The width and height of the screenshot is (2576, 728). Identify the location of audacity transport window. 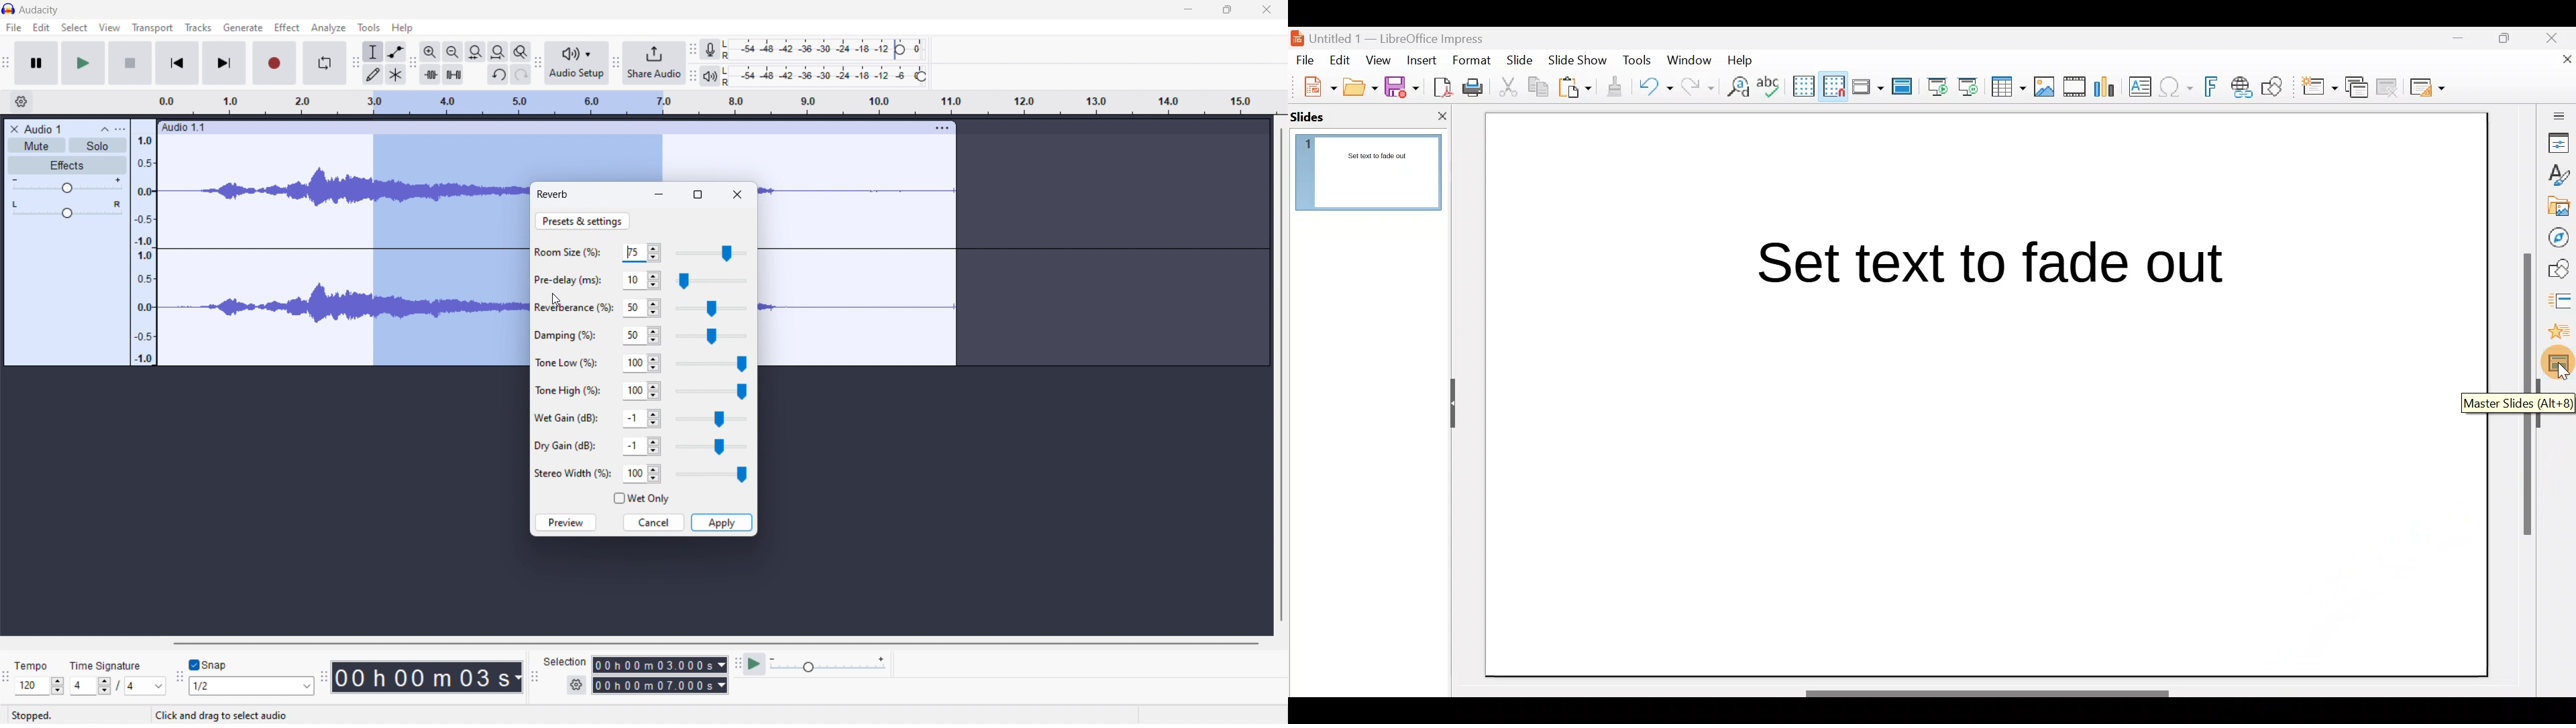
(6, 62).